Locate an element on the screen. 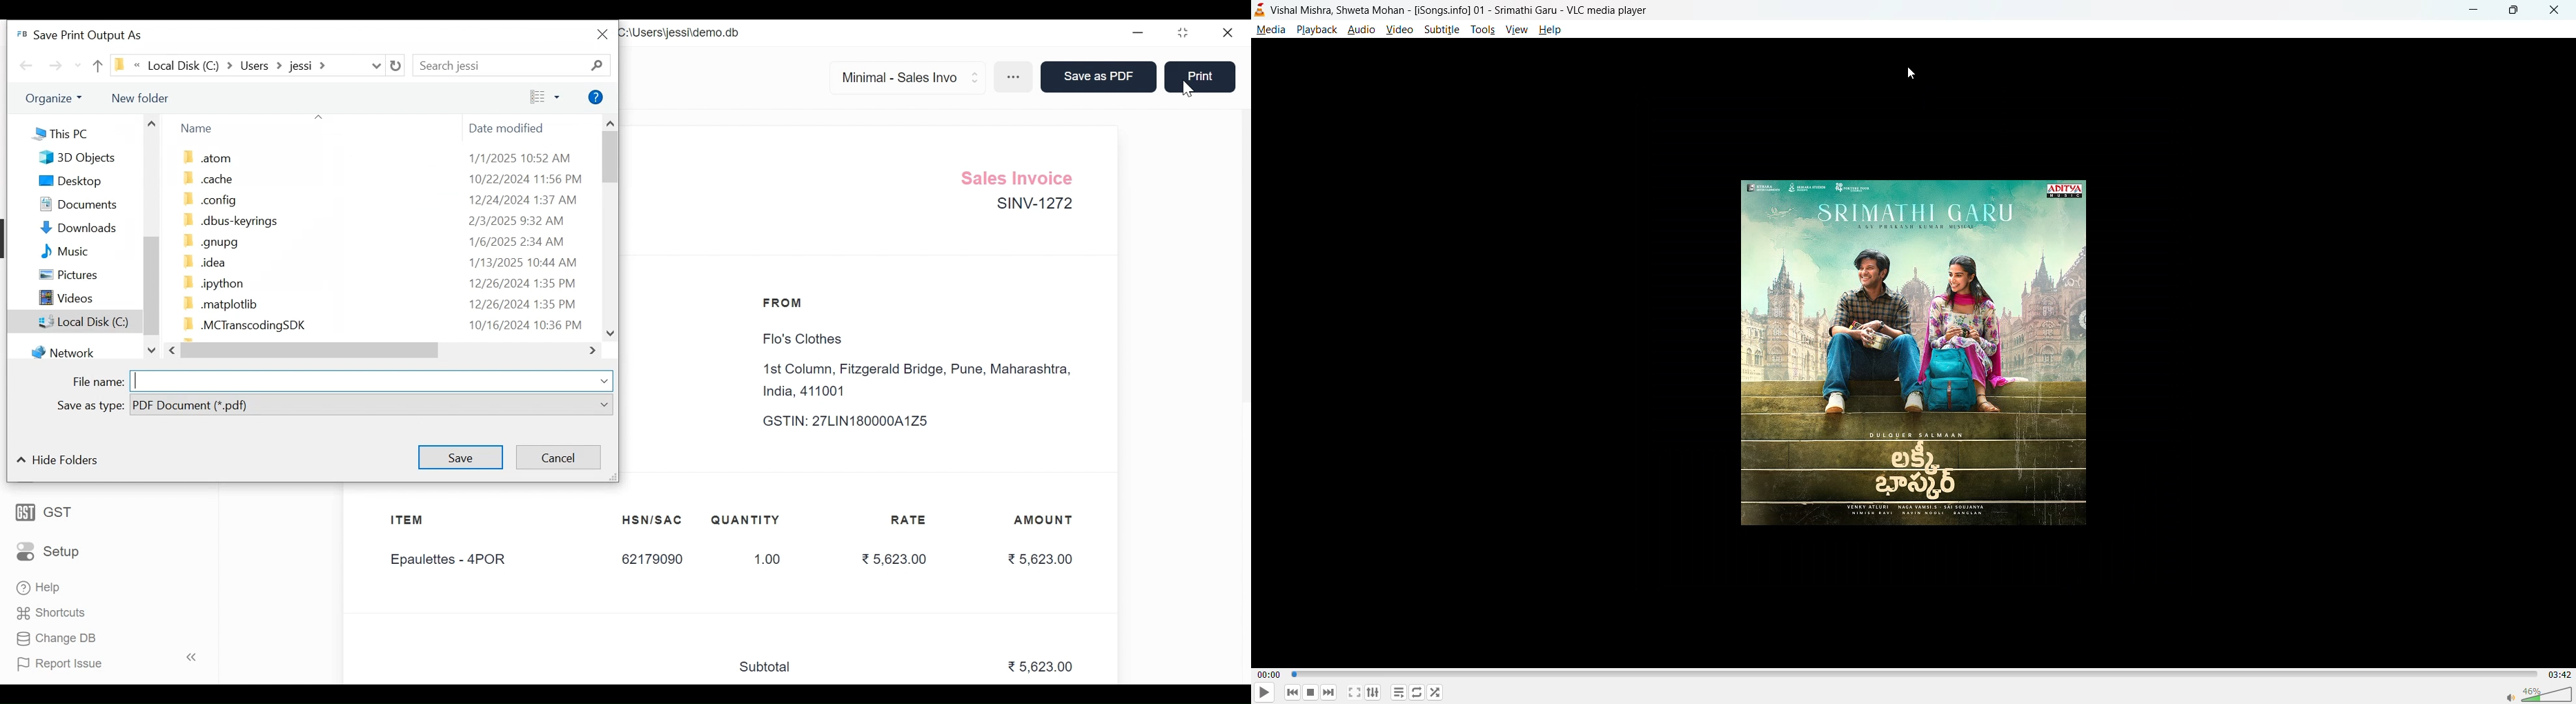  Vertical Scroll bar is located at coordinates (609, 156).